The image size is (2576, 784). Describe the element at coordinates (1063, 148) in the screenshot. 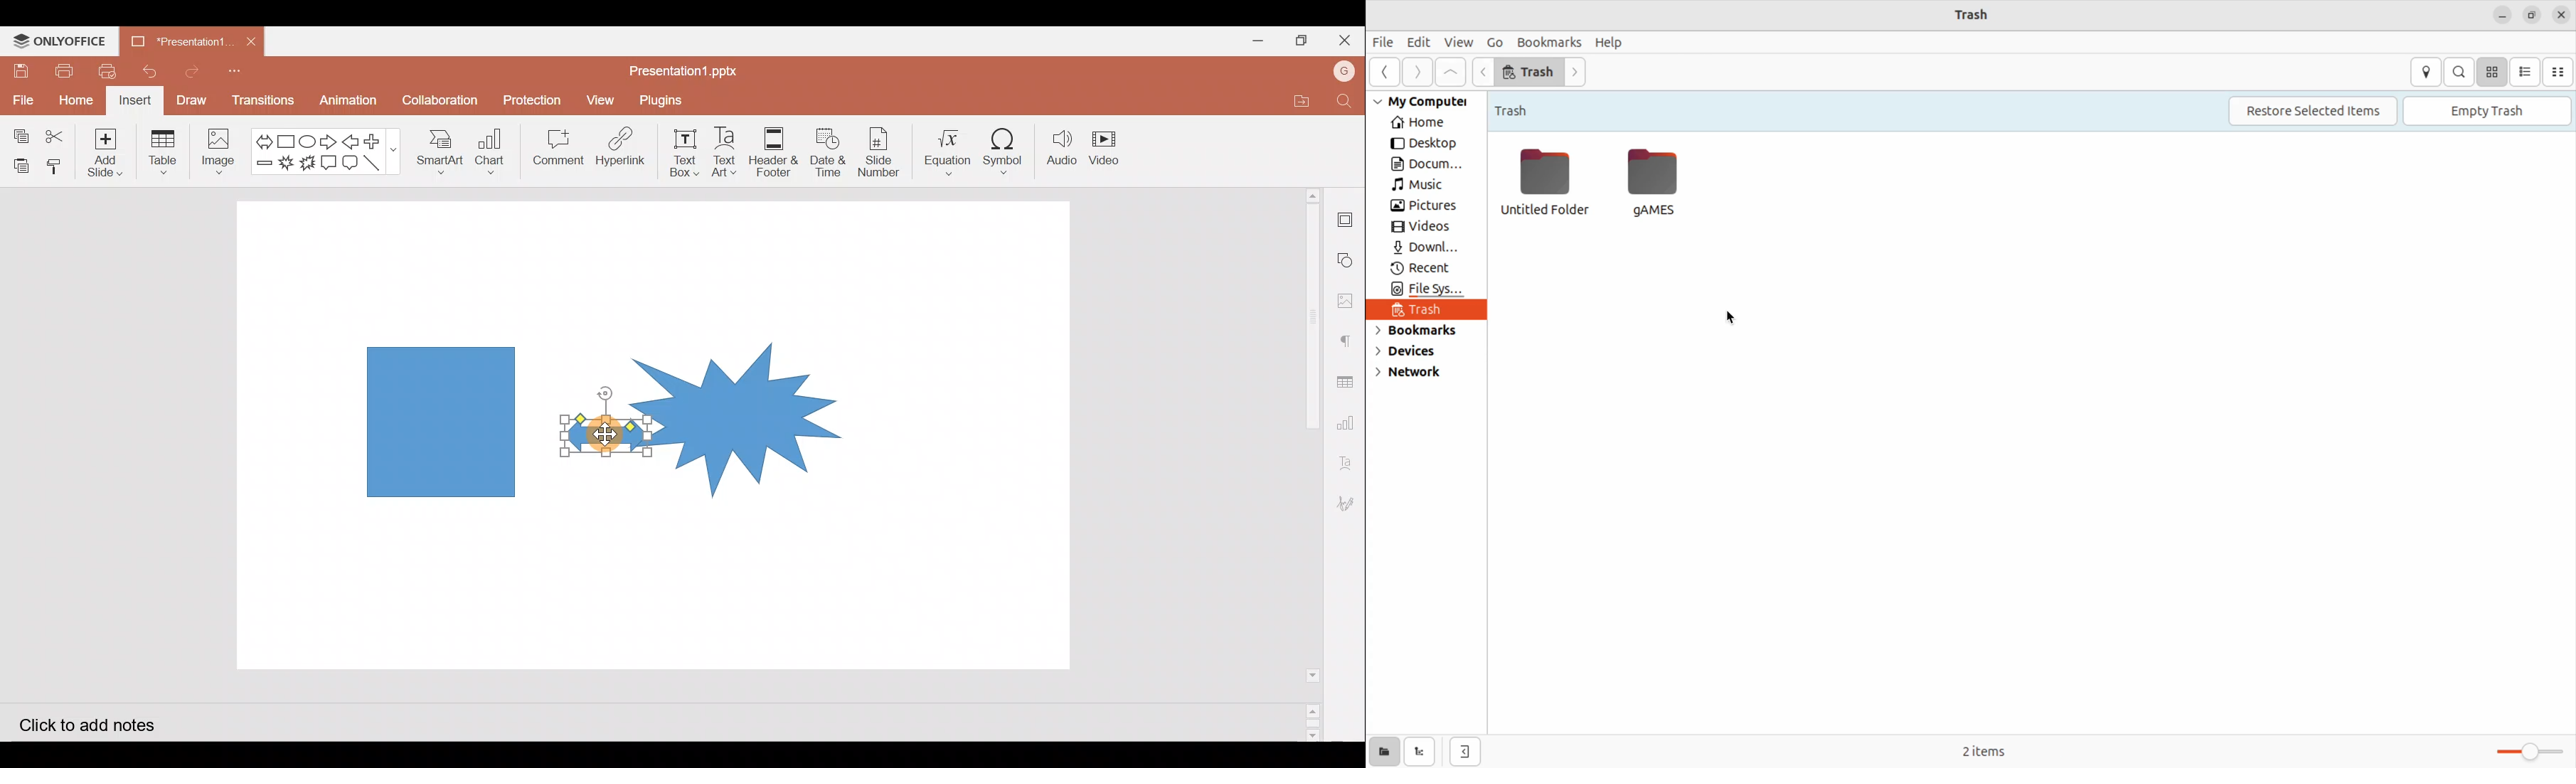

I see `Audio` at that location.